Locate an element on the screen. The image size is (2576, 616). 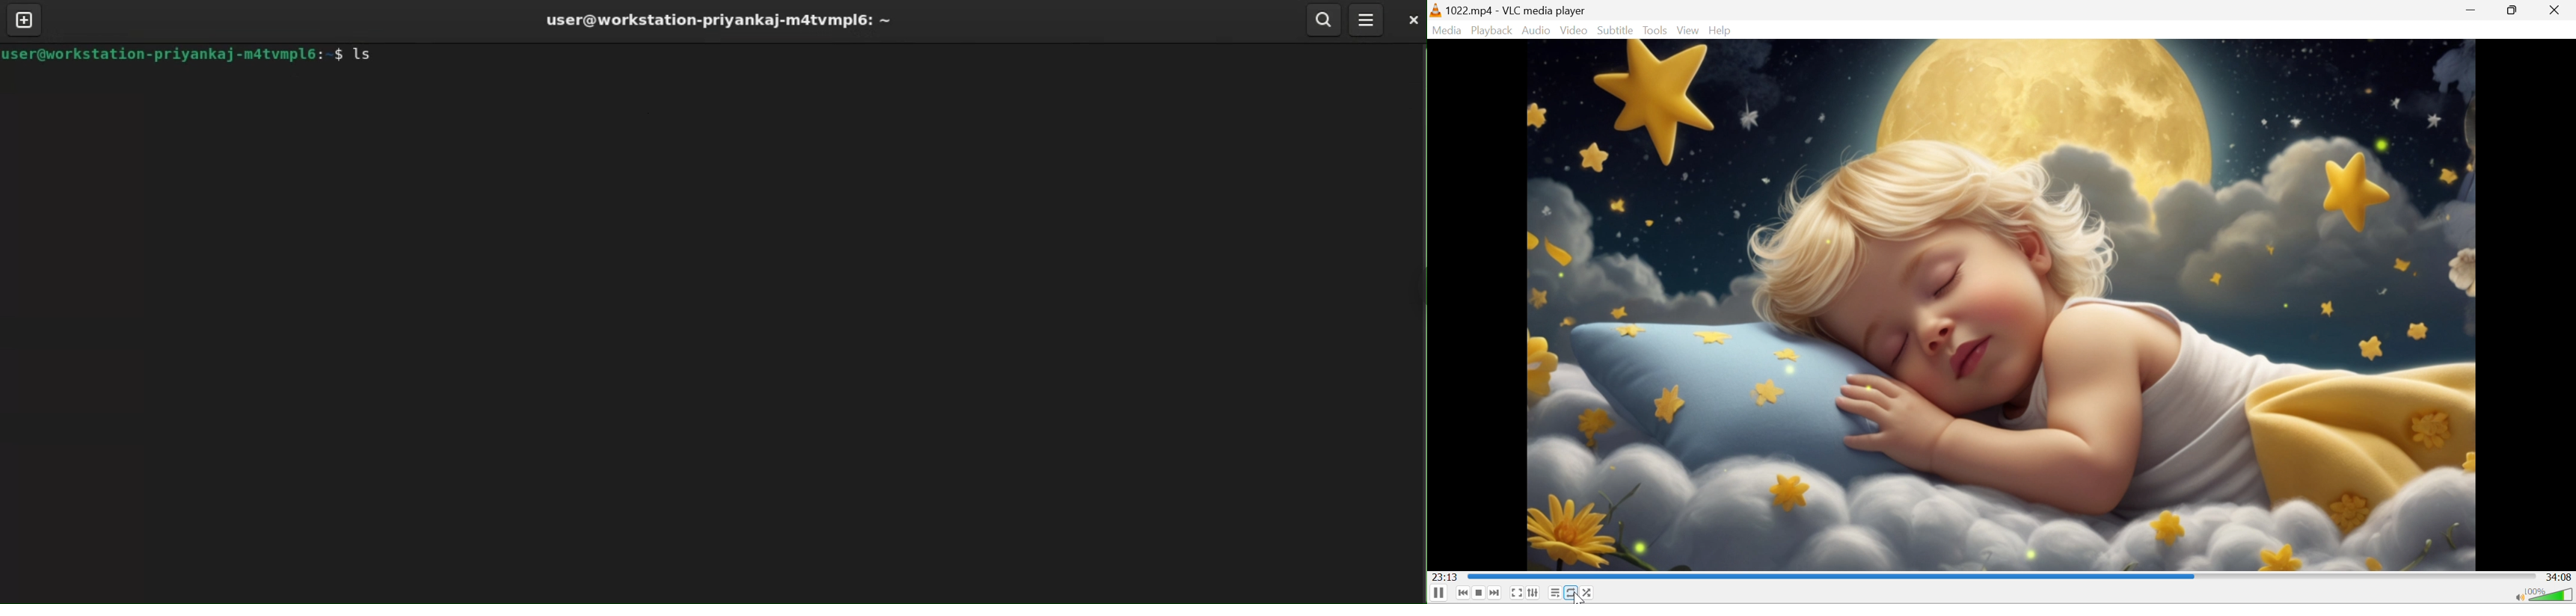
vlc media player logo is located at coordinates (1435, 10).